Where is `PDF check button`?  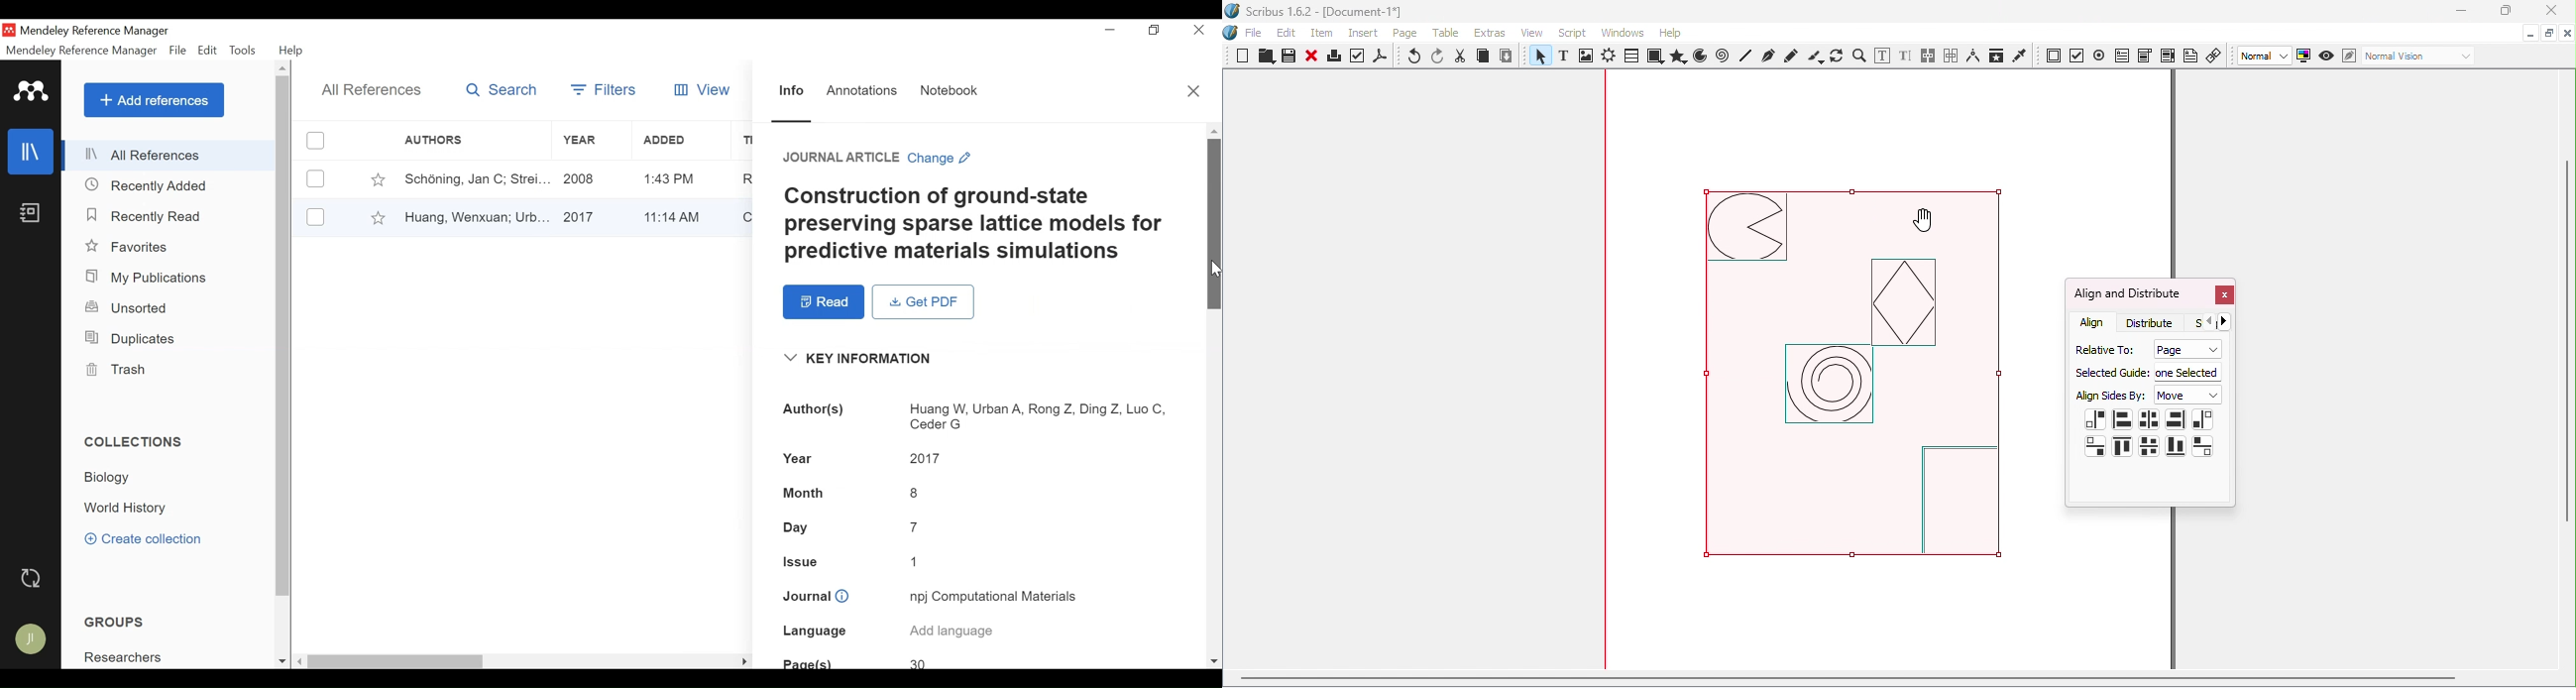 PDF check button is located at coordinates (2077, 55).